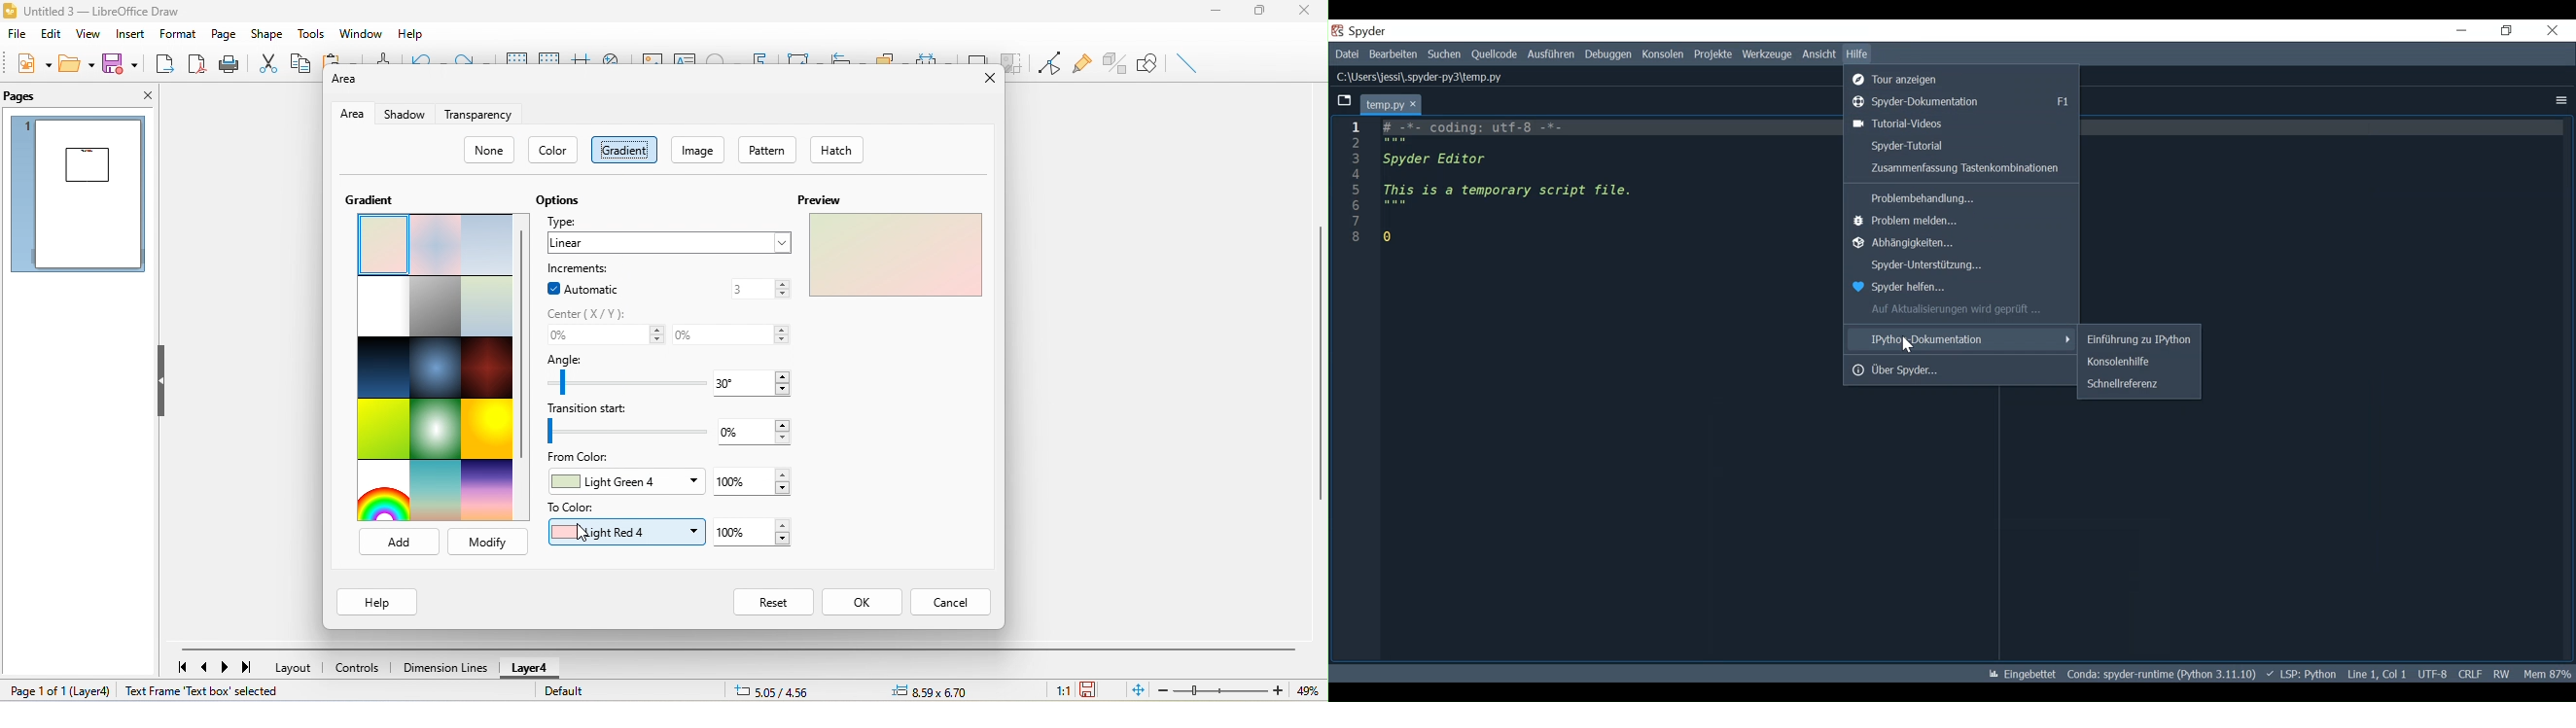  I want to click on image, so click(649, 56).